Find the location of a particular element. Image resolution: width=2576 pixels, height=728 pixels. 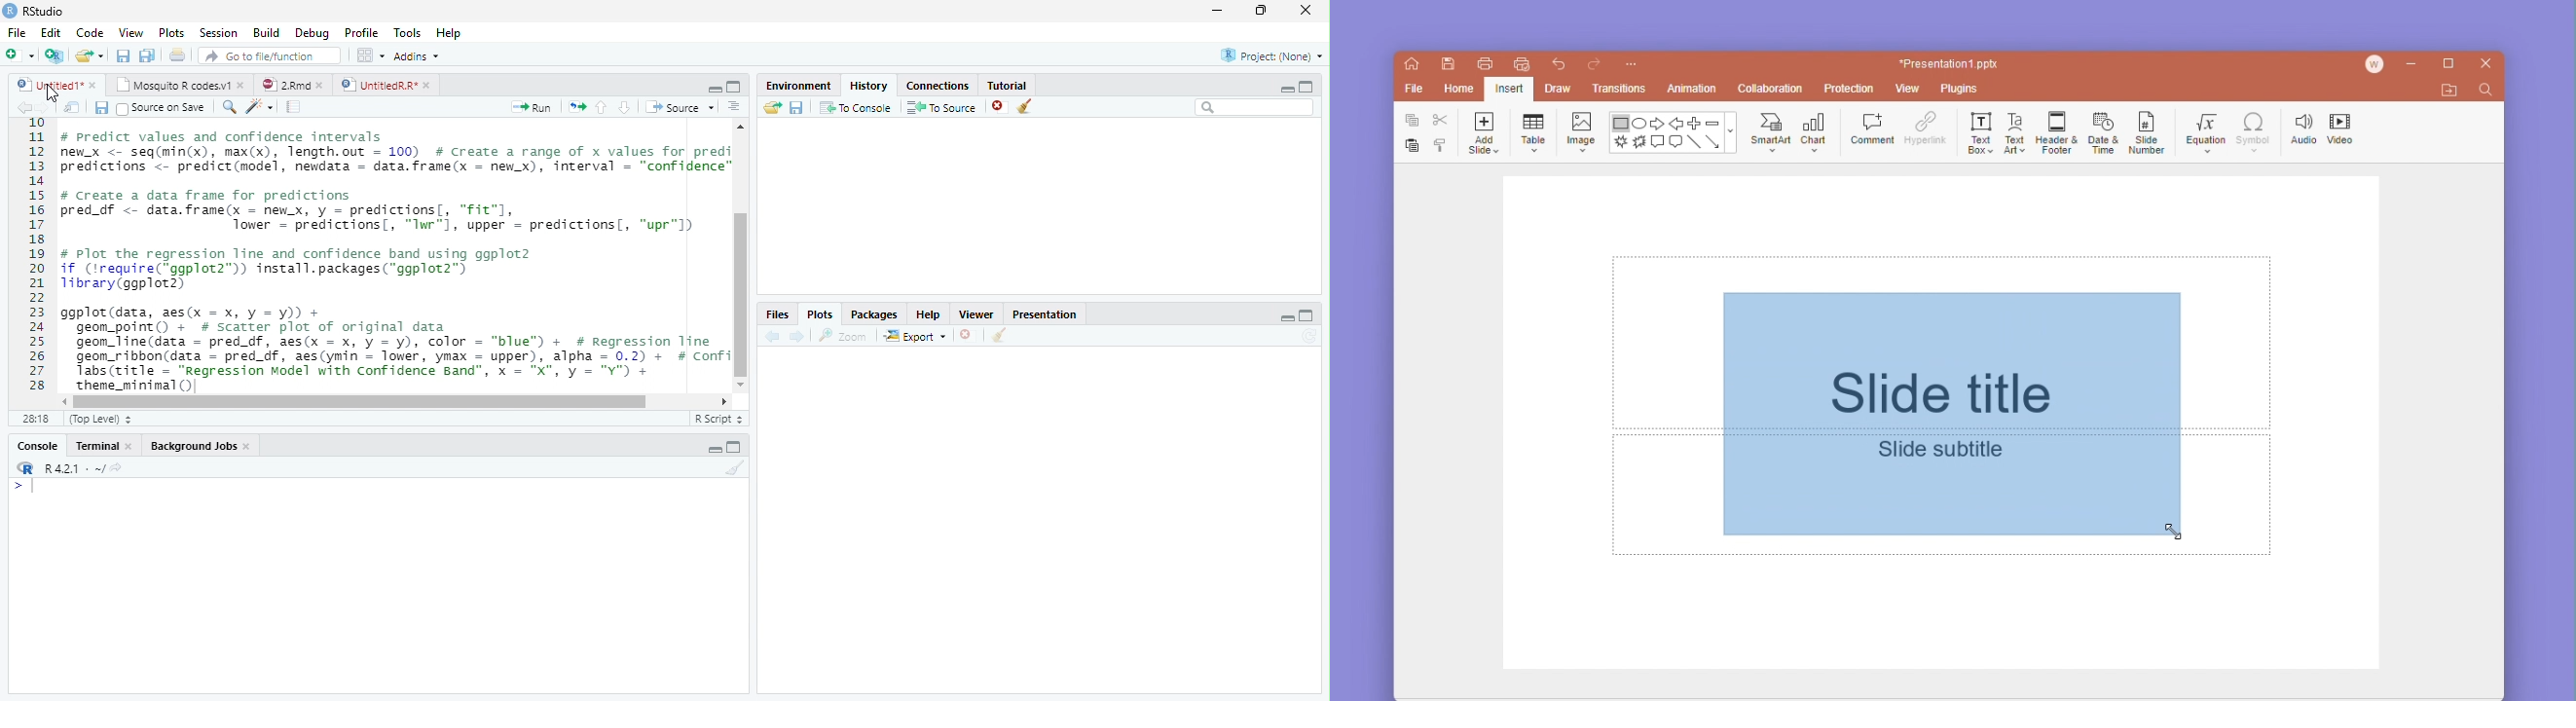

#predict values and confidence intervalsew_x <- seq(min(x), max(x), length.out = 100) # Create a range of x values for prediredictions <- predict(model, newdata = data.frame(x = new_x), interval = “confidence”/ Create a data frame for predictionsred_df <- data.frame(x - newx, y = predictions[, "fit"],Tower = predictions, “Iwr"1, upper = predictions, “upr"l)Plot the regression line and confidence band using ggplot2f (irequire(*ggplot2”)) install.packages(“ggplot2”)ibrary(ggplot2)gplot (data, aes(x = x, y = y)) +geom_point() + # scatter plot of original datageon_line(data = pred_df, aes(x = x, y = y), color = “blue”) + # Regression Tinegeom_ribbon(data = pred_df, aes(ymin = lower, ymax = upper), alpha = 0.2) + # ConfiTabs(title = “Regression Model with Confidence Band", x = "X", y = "Y") +SESS(LITIE = WN - is located at coordinates (393, 260).